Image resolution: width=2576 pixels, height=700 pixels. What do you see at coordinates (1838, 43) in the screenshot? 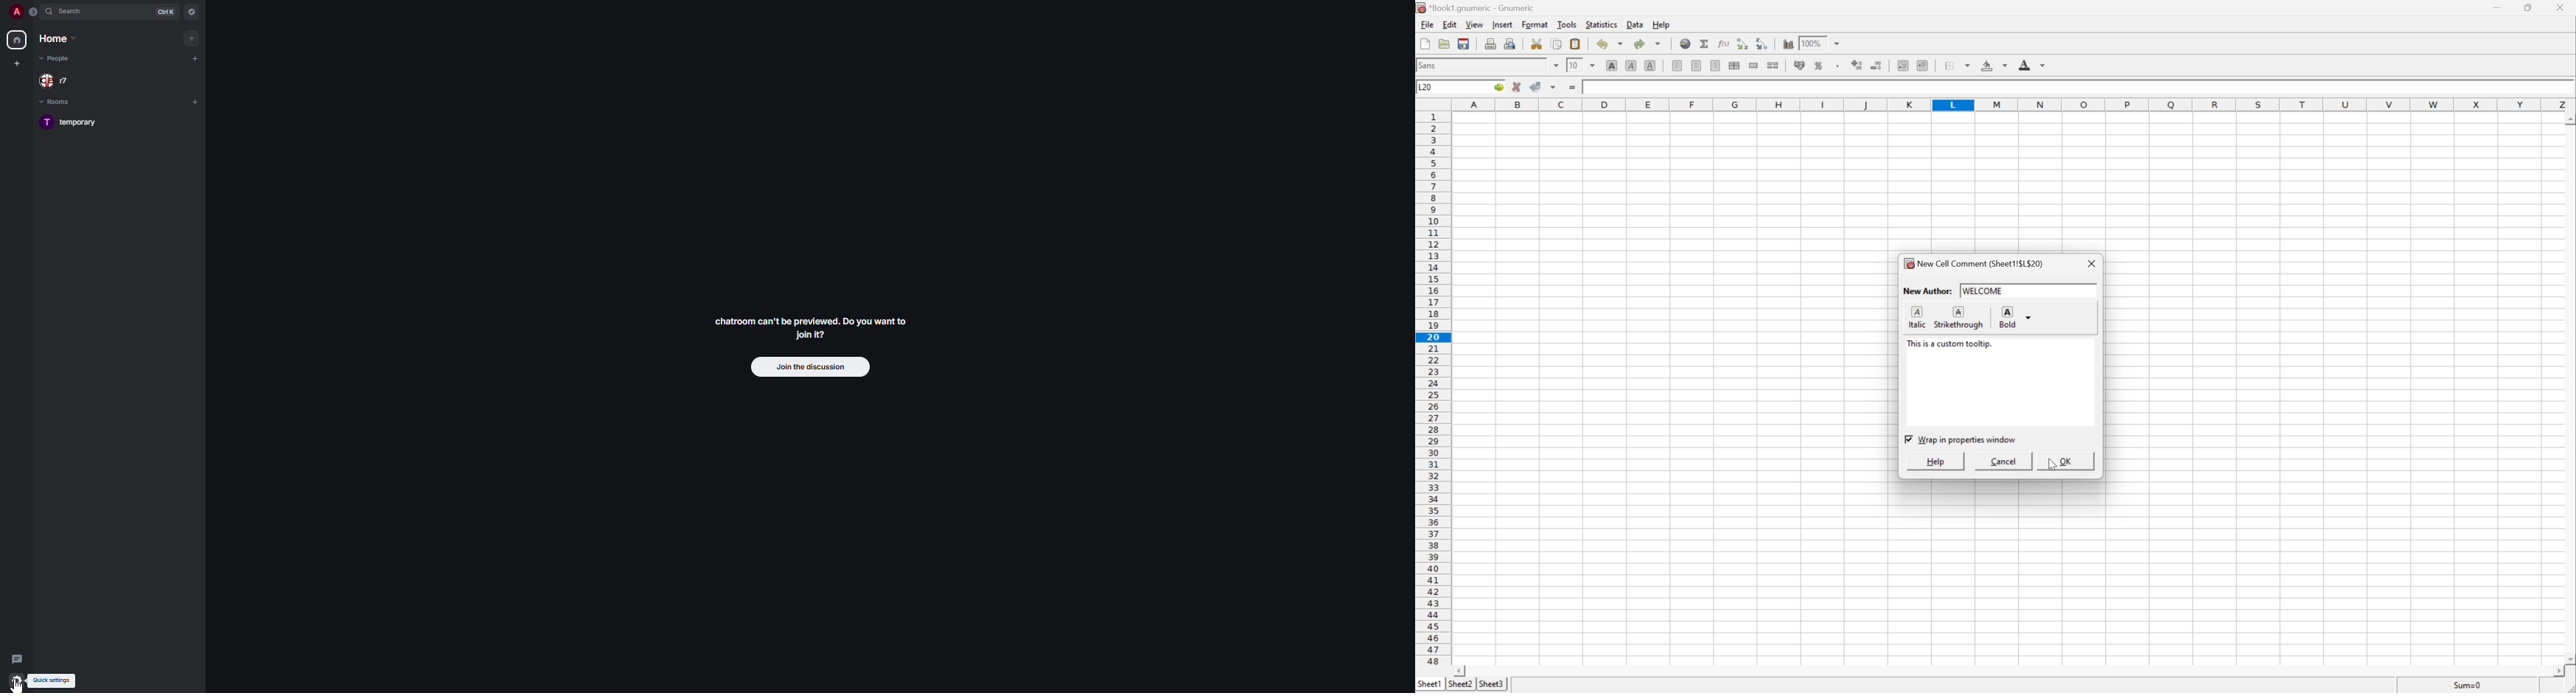
I see `Drop Down` at bounding box center [1838, 43].